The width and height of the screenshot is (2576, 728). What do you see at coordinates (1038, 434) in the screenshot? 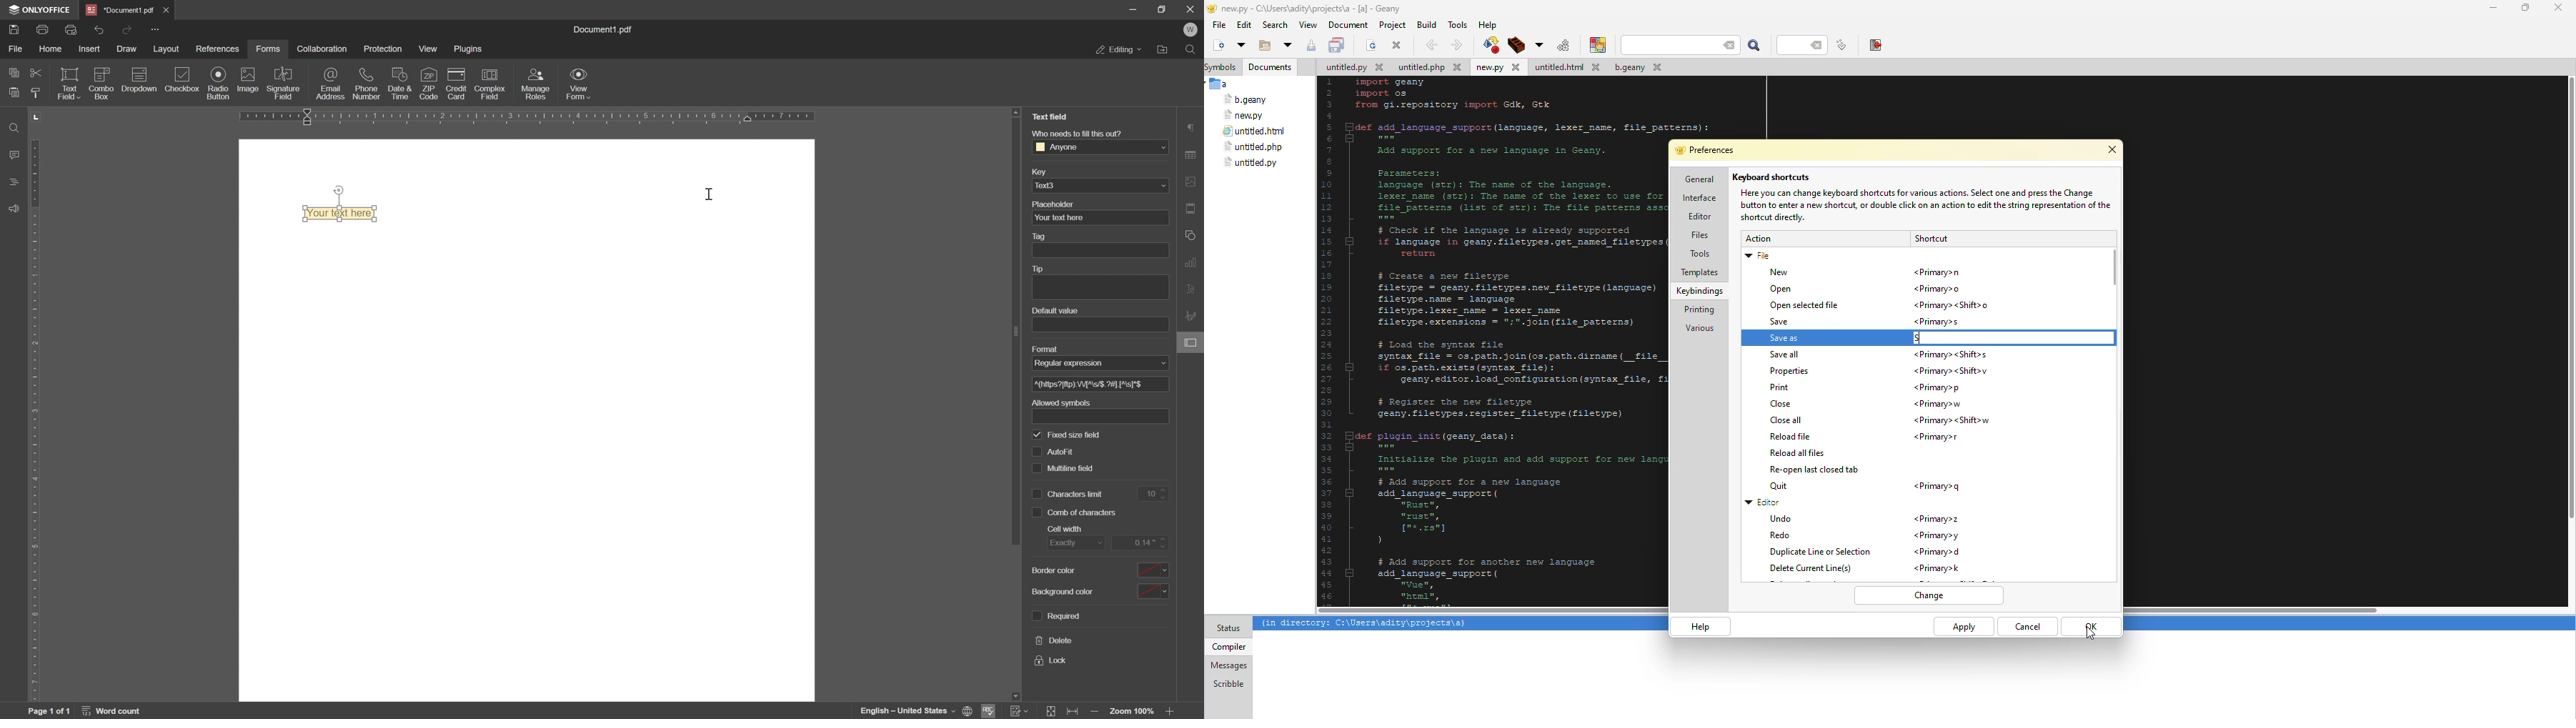
I see `checkbox` at bounding box center [1038, 434].